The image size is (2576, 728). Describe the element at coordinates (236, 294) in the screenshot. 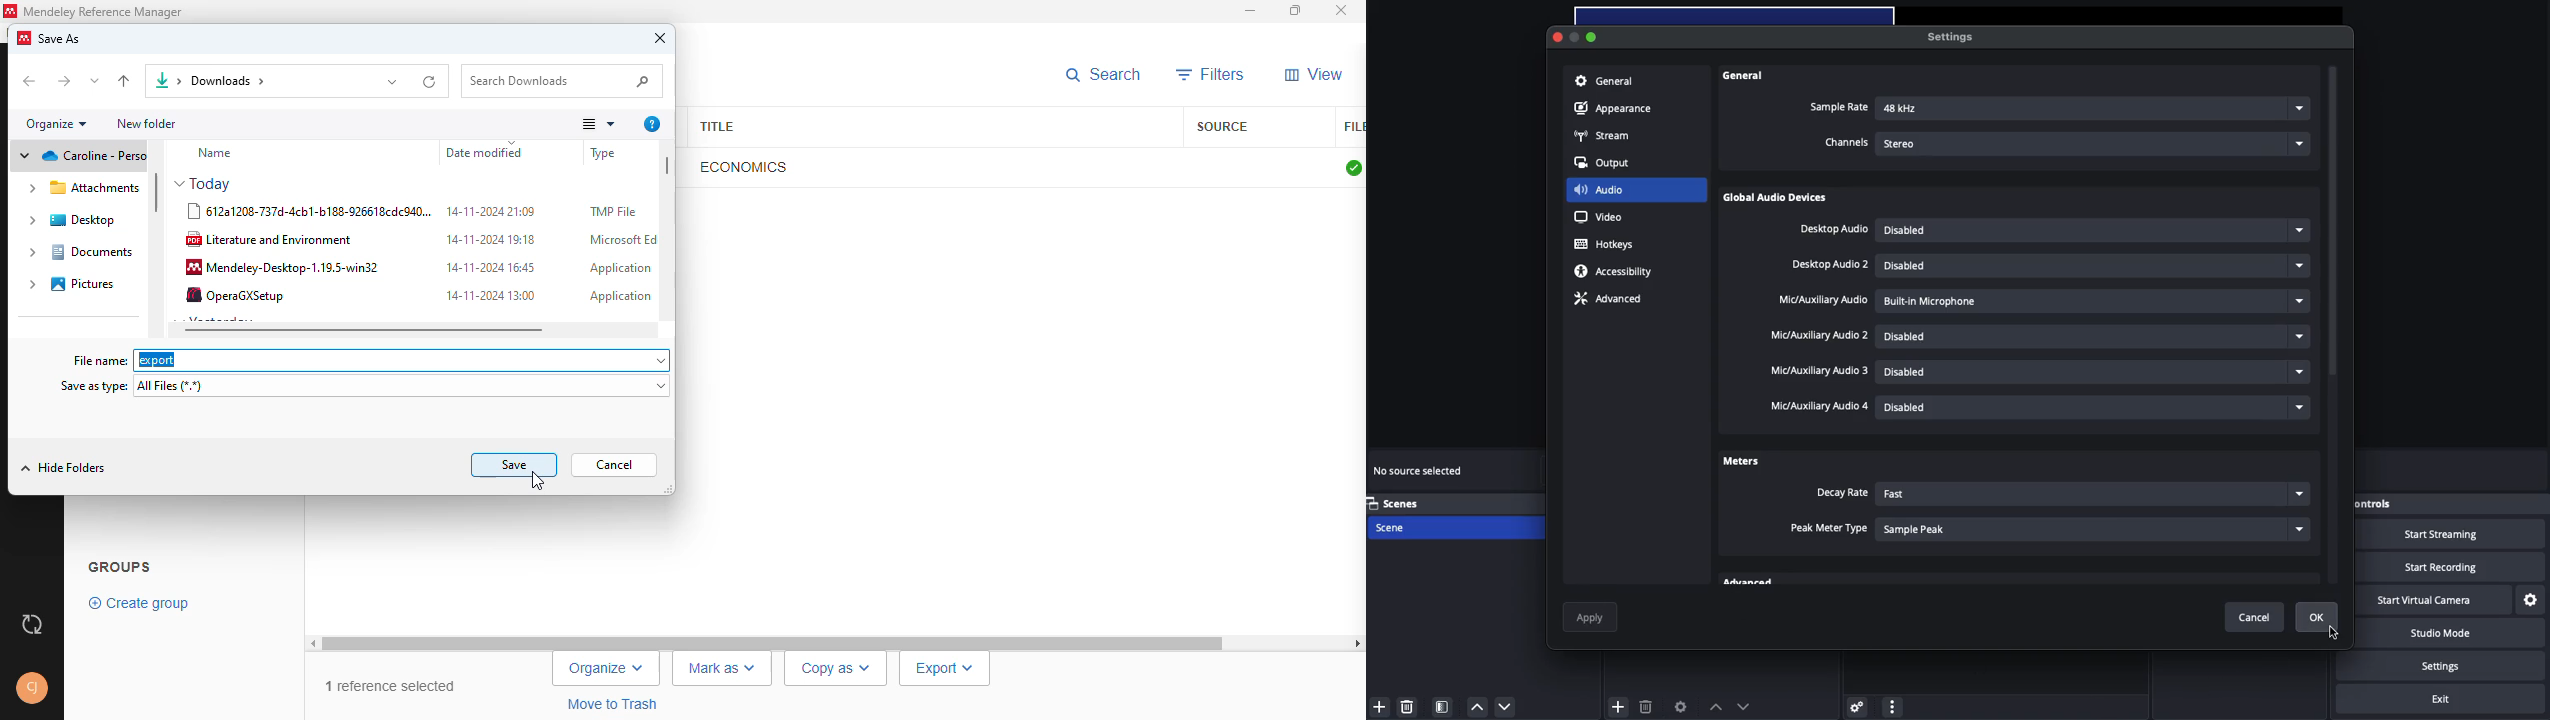

I see `operaGXsetup` at that location.